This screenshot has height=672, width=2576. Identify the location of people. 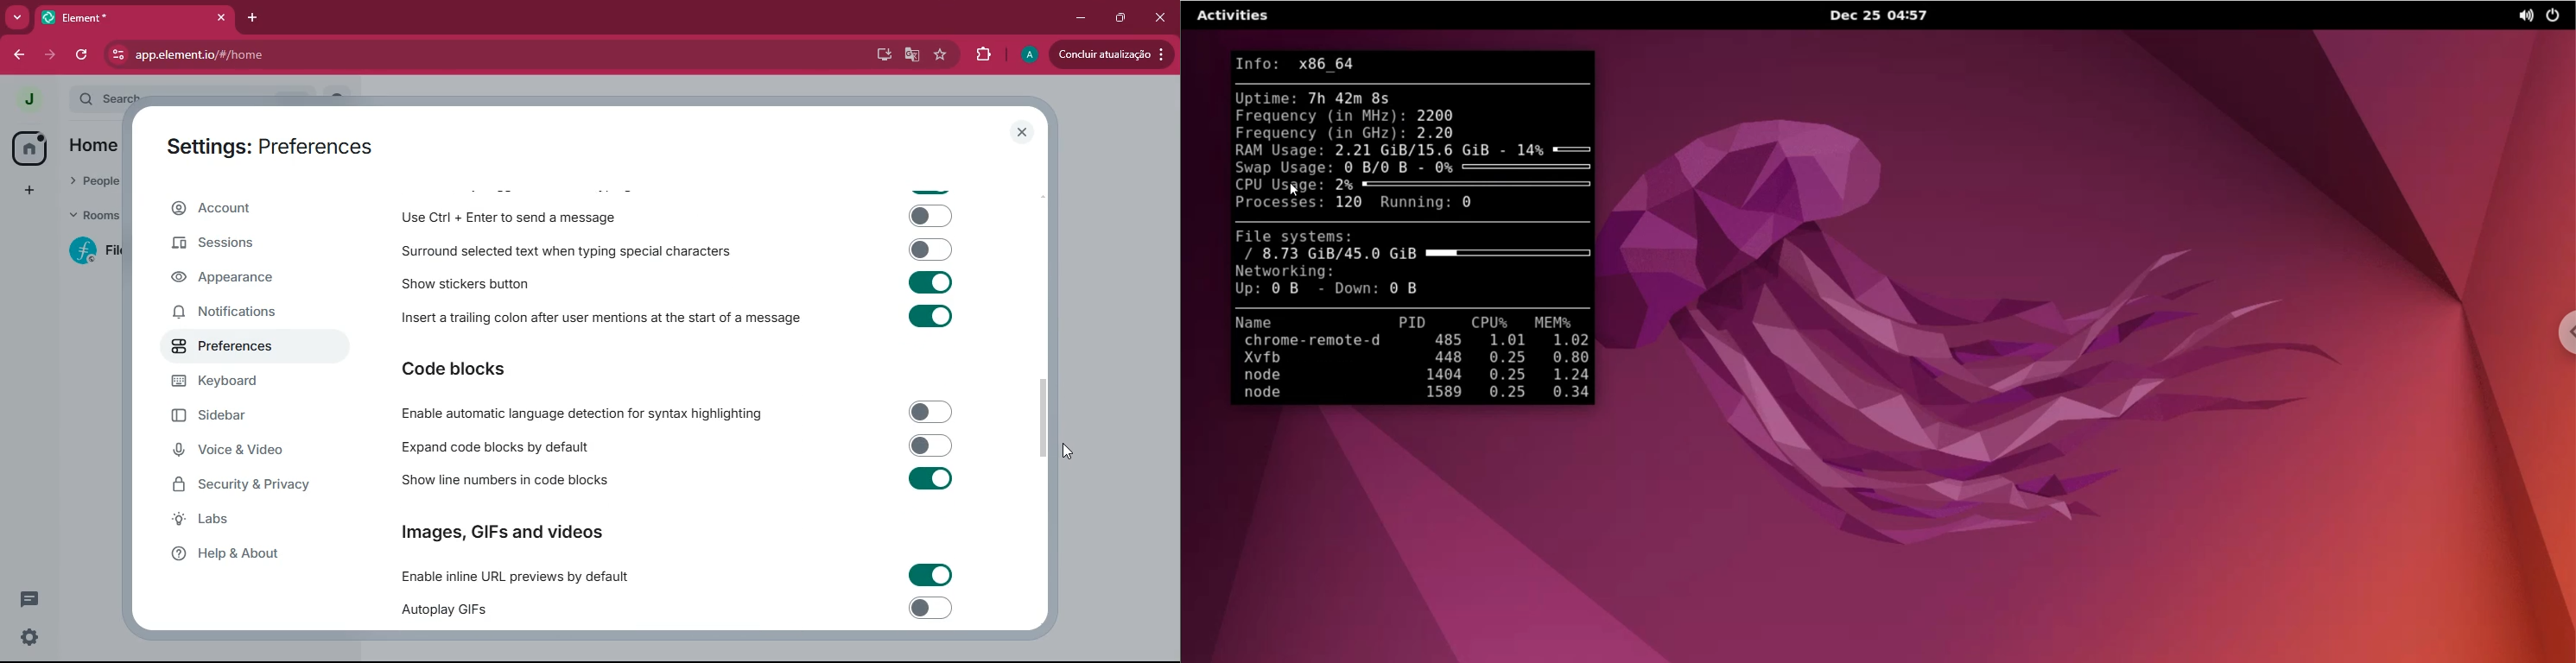
(91, 180).